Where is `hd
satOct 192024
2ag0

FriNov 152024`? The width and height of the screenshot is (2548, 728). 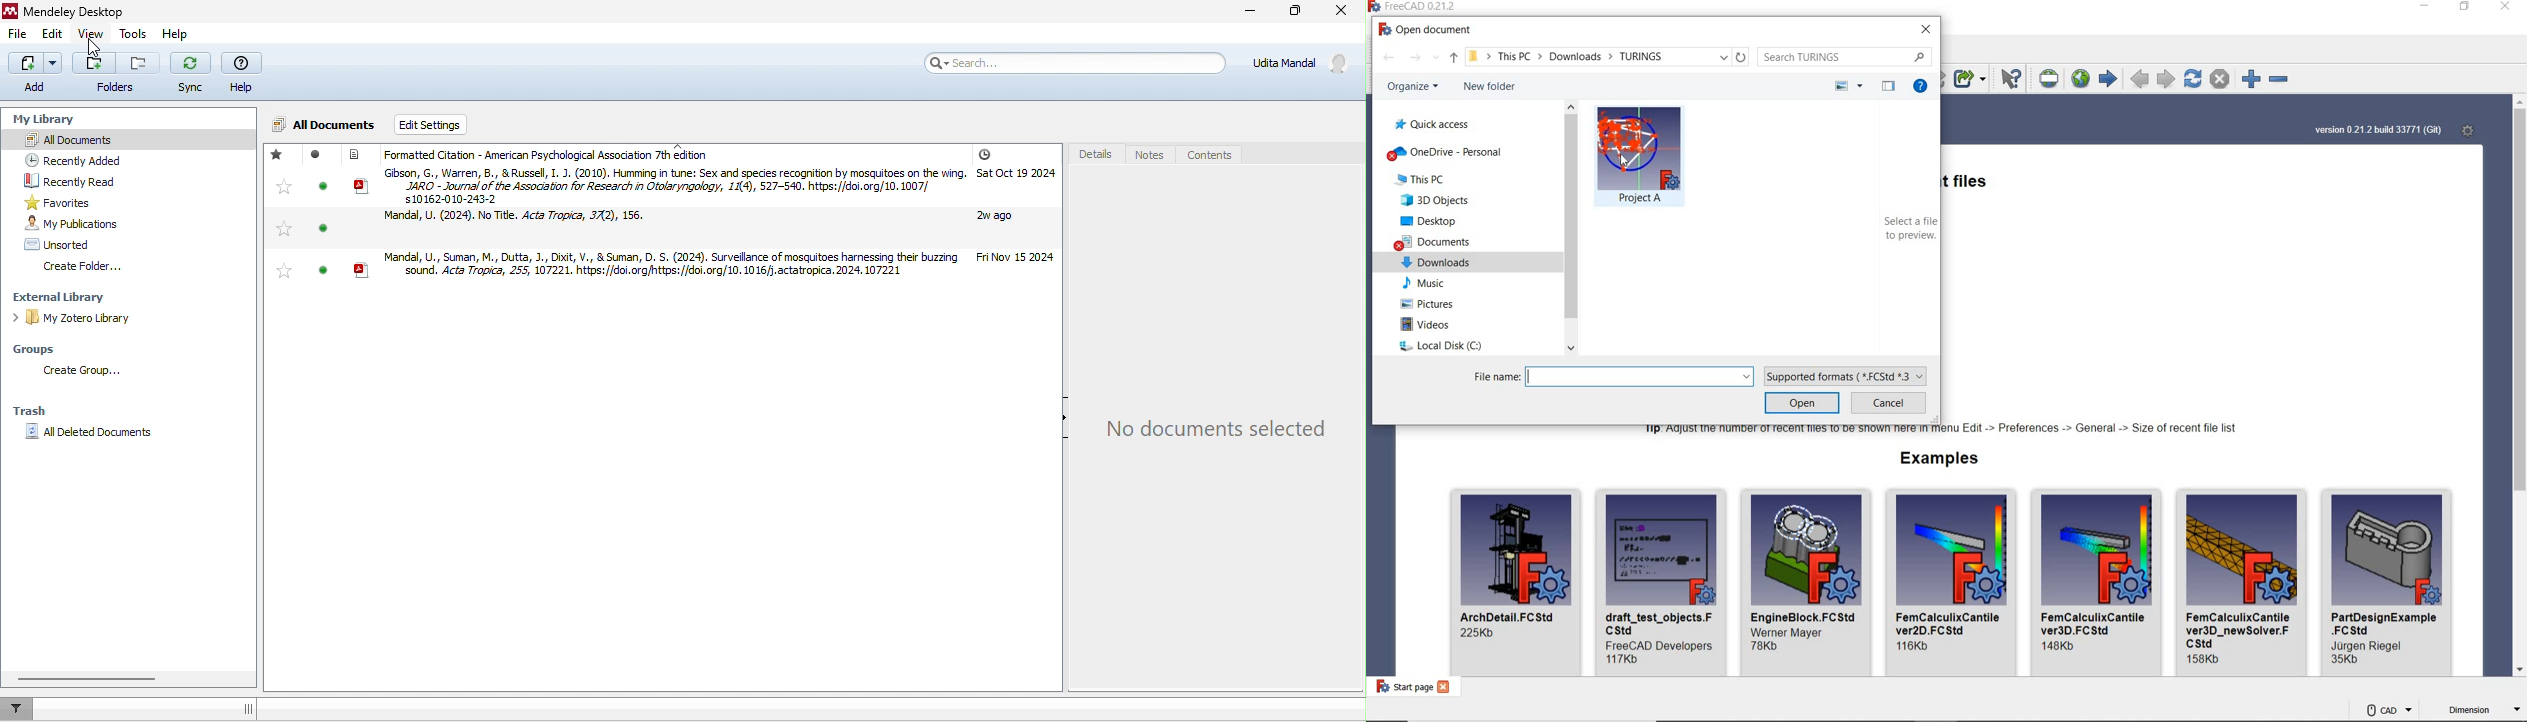 hd
satOct 192024
2ag0

FriNov 152024 is located at coordinates (1015, 213).